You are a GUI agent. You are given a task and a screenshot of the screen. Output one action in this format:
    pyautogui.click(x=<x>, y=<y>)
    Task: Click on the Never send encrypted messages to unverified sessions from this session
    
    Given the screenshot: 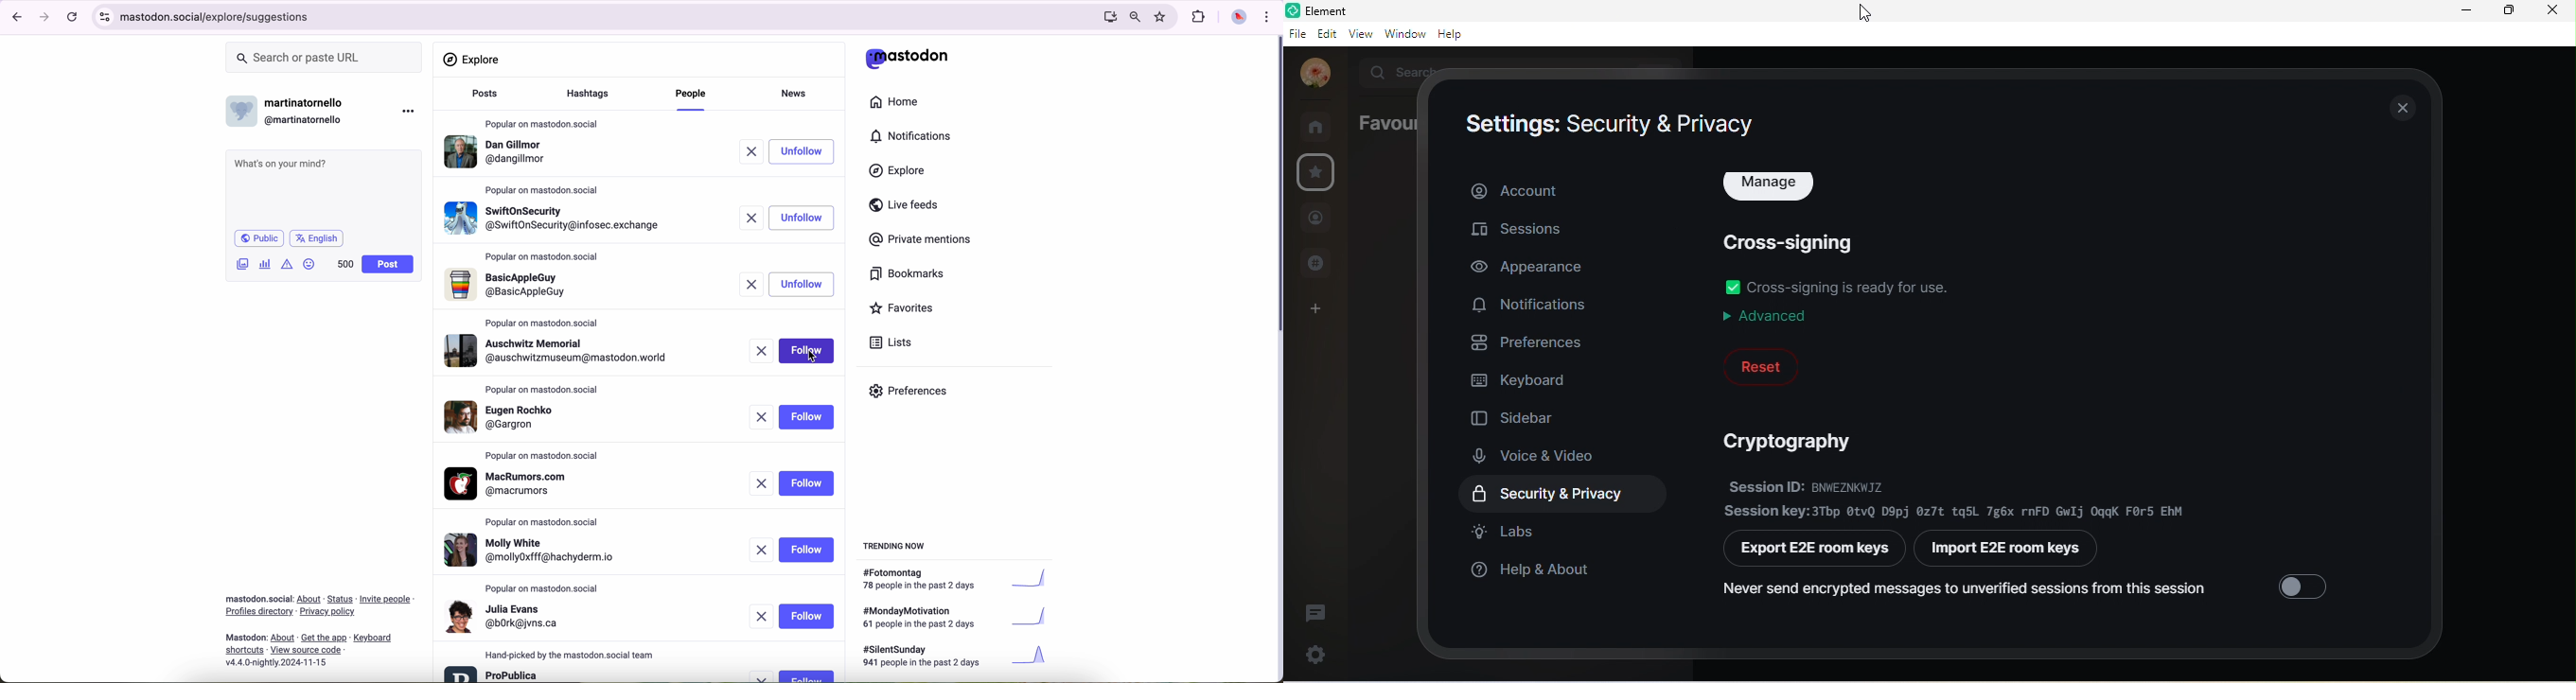 What is the action you would take?
    pyautogui.click(x=1987, y=592)
    